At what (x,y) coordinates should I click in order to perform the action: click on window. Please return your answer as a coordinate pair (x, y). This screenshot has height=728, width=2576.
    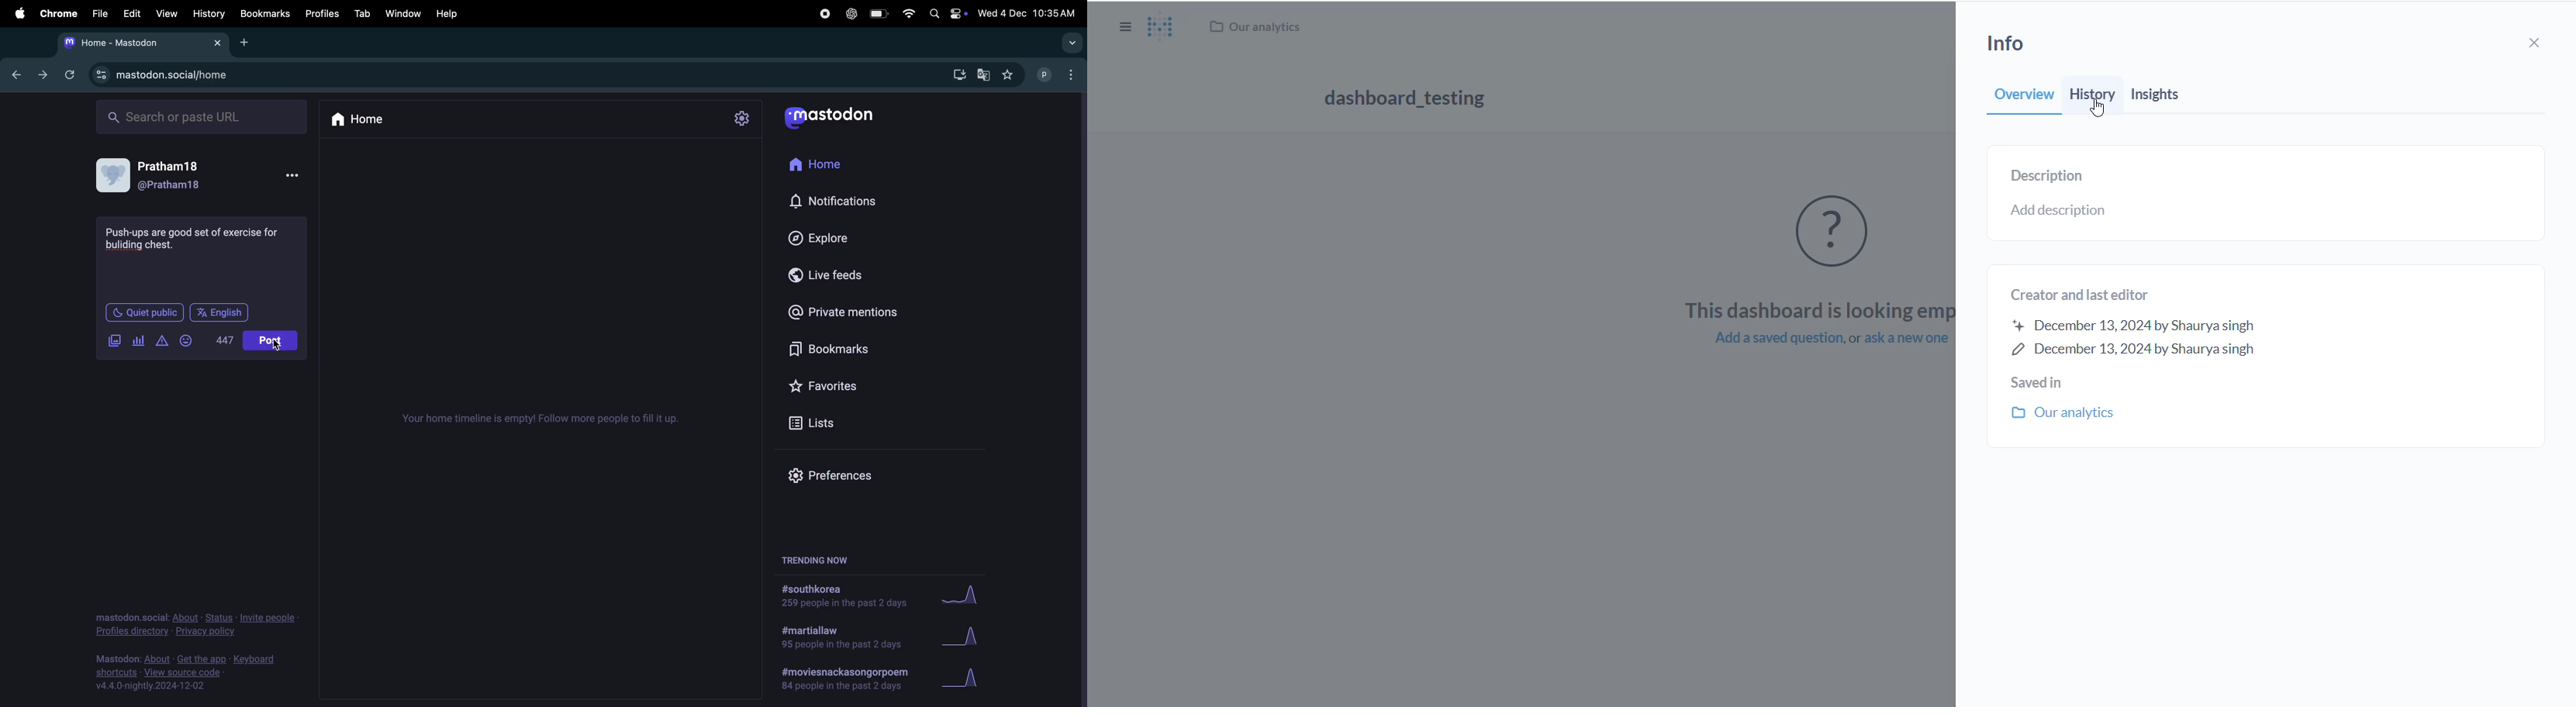
    Looking at the image, I should click on (406, 12).